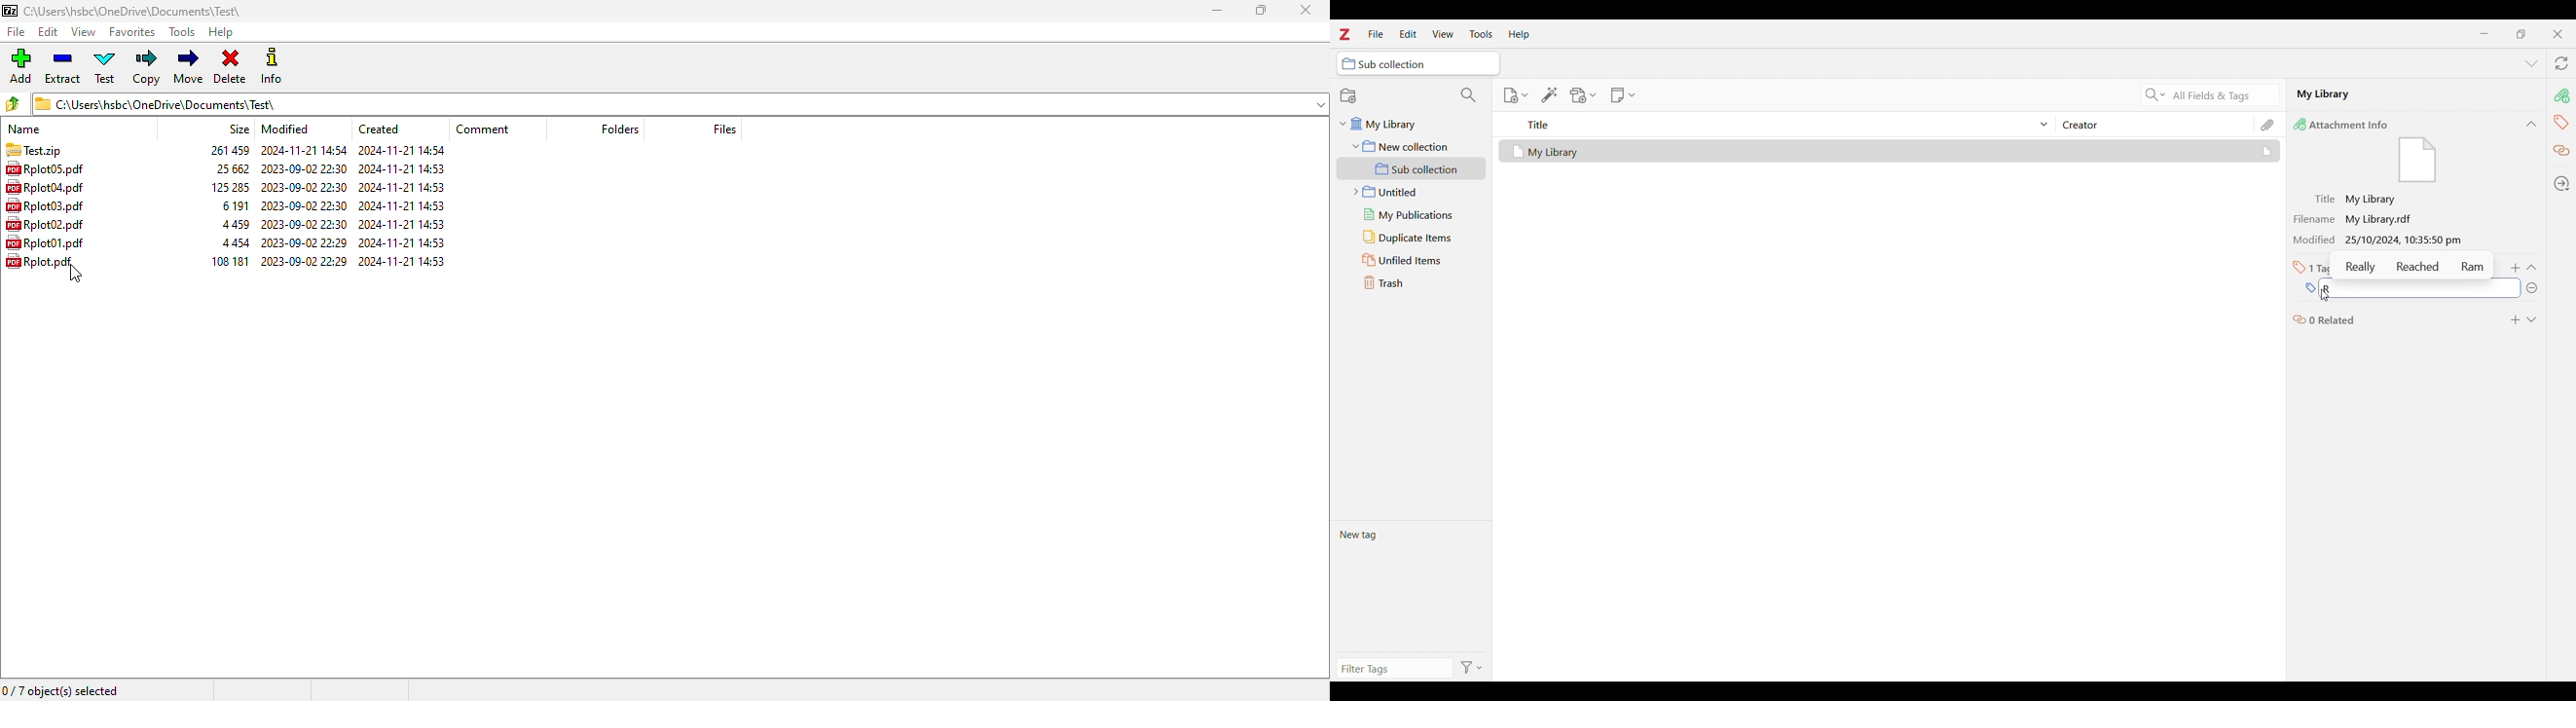 Image resolution: width=2576 pixels, height=728 pixels. Describe the element at coordinates (189, 65) in the screenshot. I see `move` at that location.